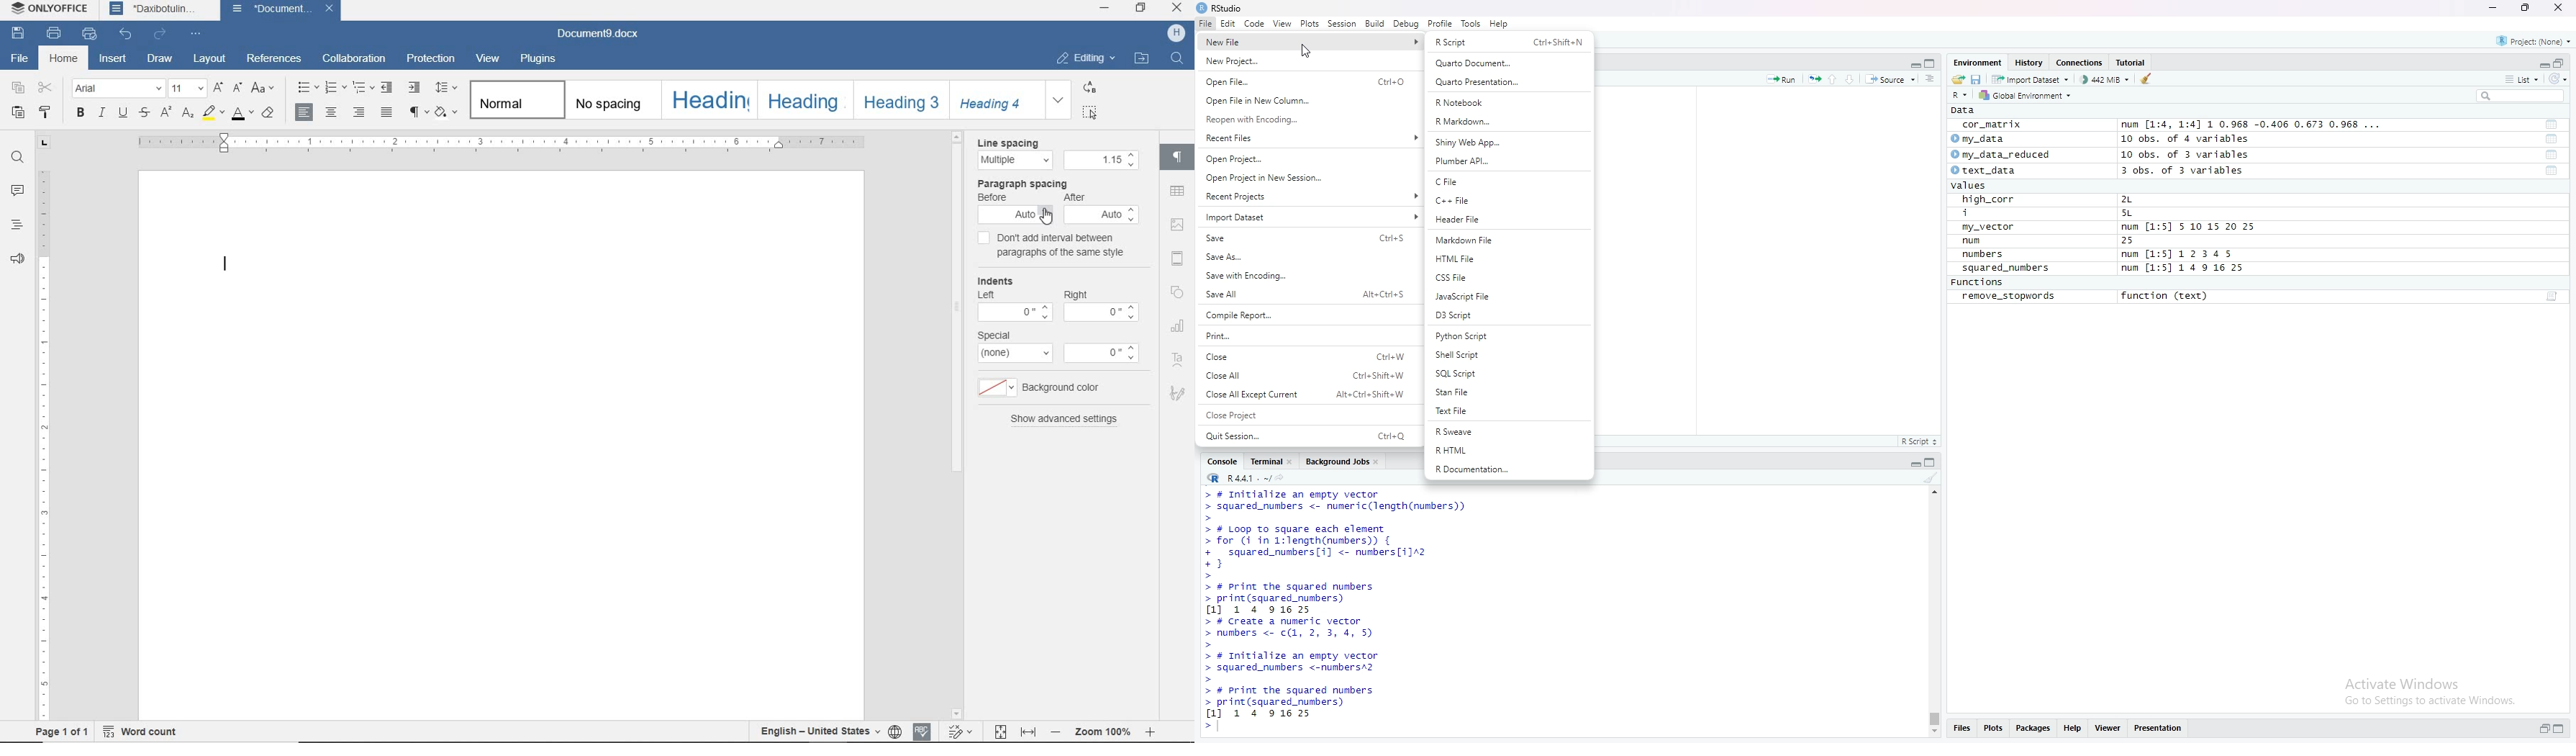 The height and width of the screenshot is (756, 2576). I want to click on History, so click(2030, 62).